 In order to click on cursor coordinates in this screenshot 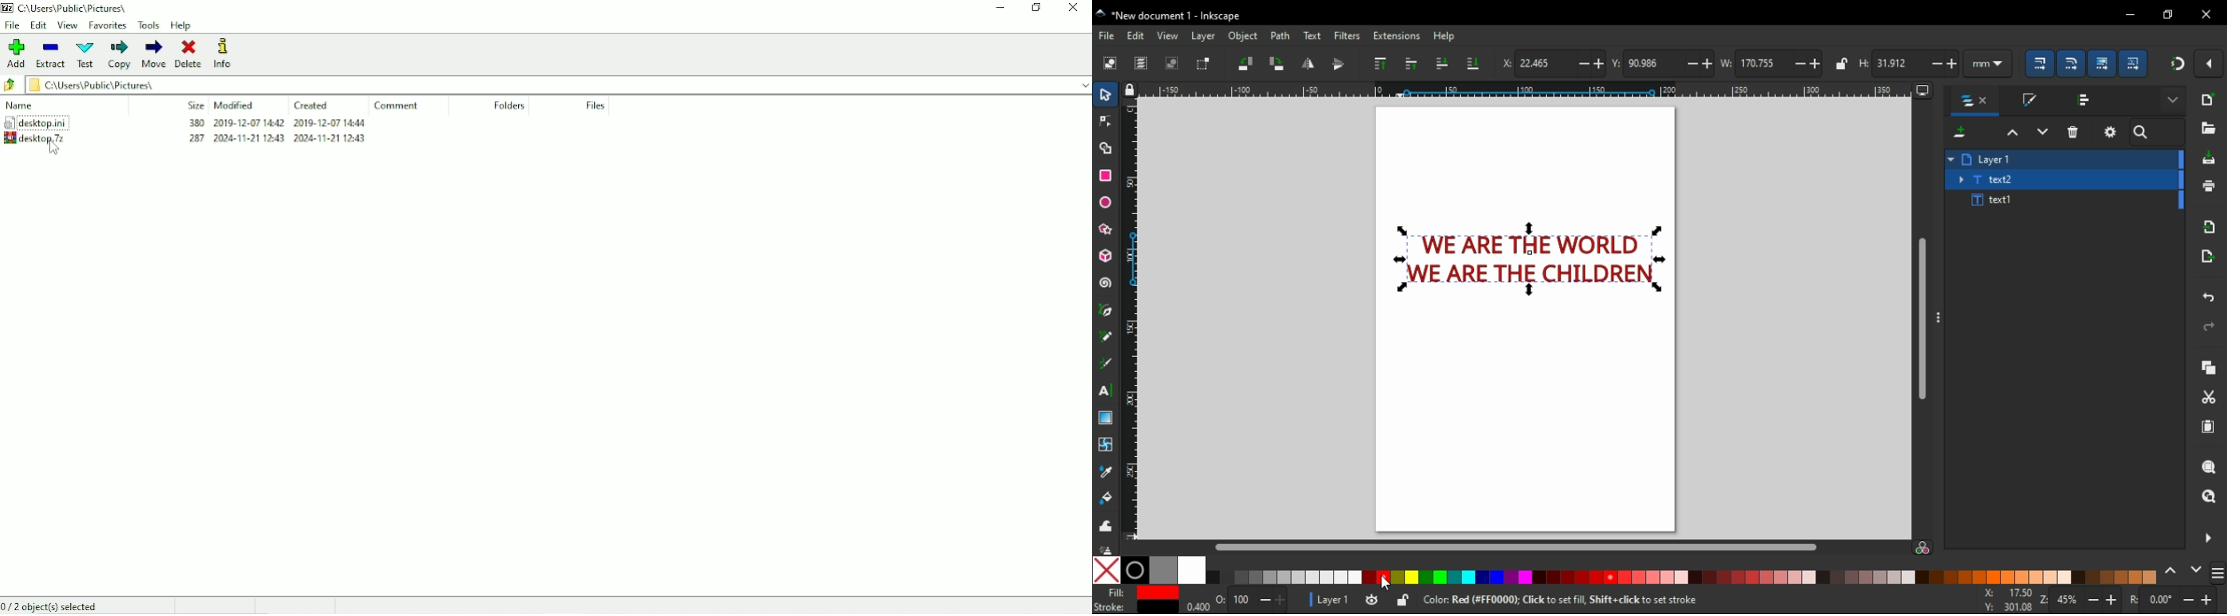, I will do `click(2010, 600)`.